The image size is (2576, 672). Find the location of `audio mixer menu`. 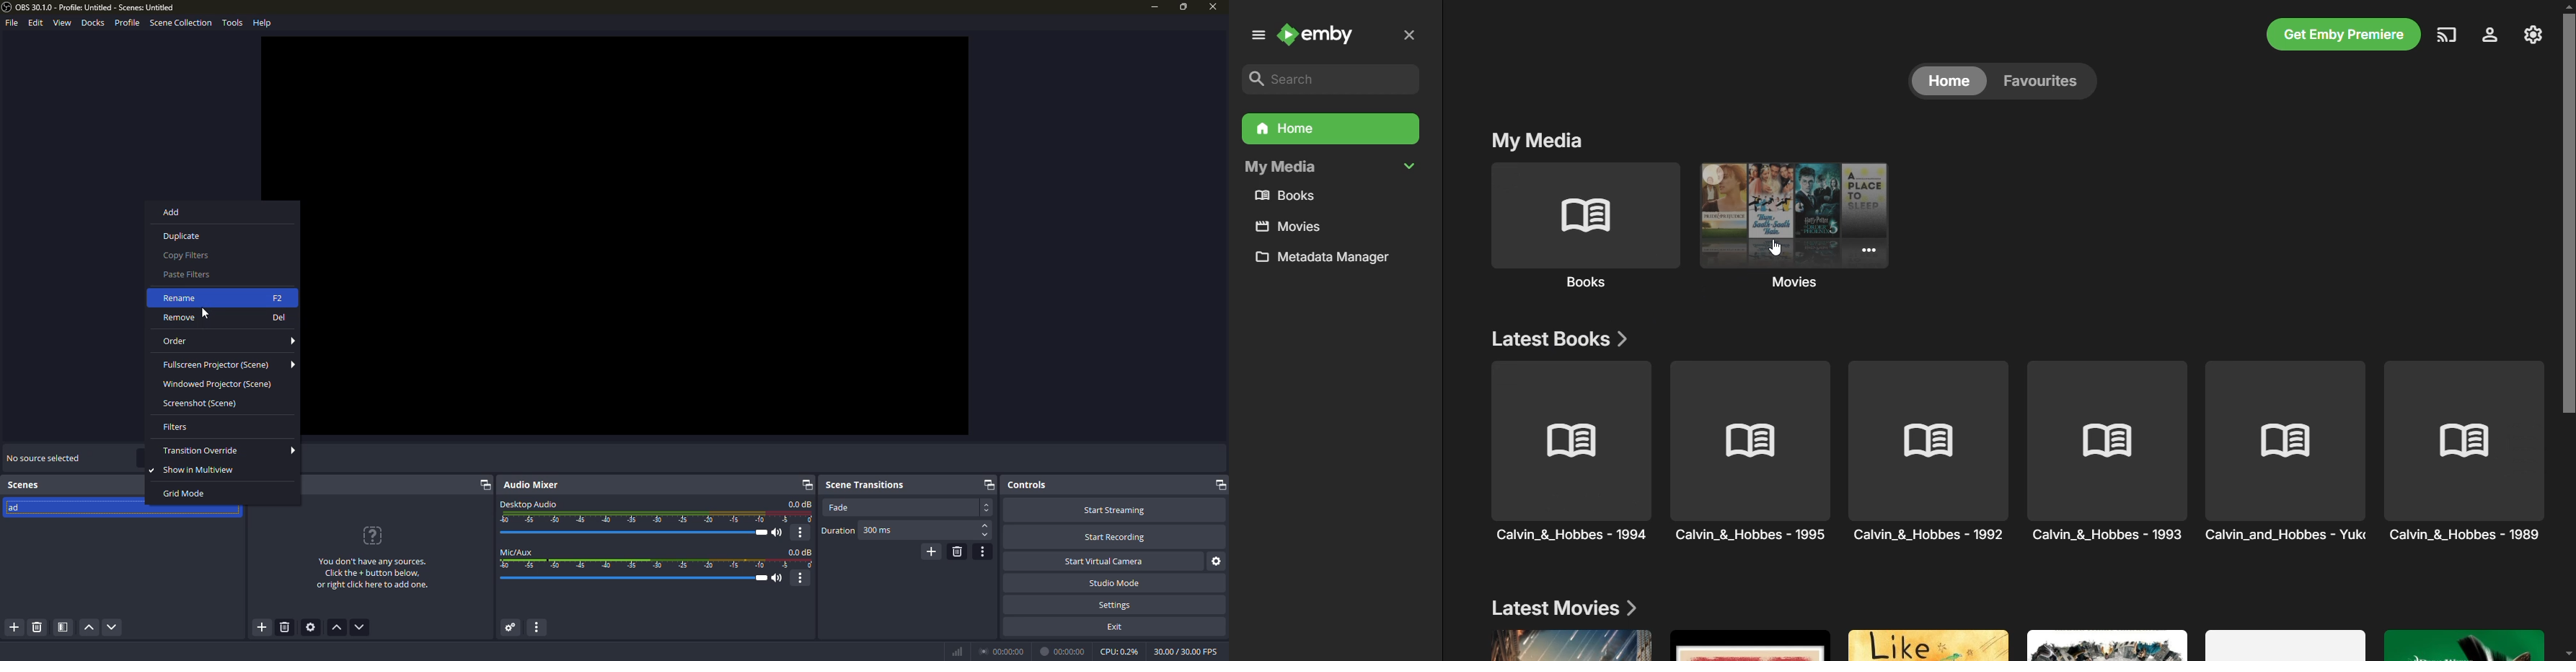

audio mixer menu is located at coordinates (541, 628).